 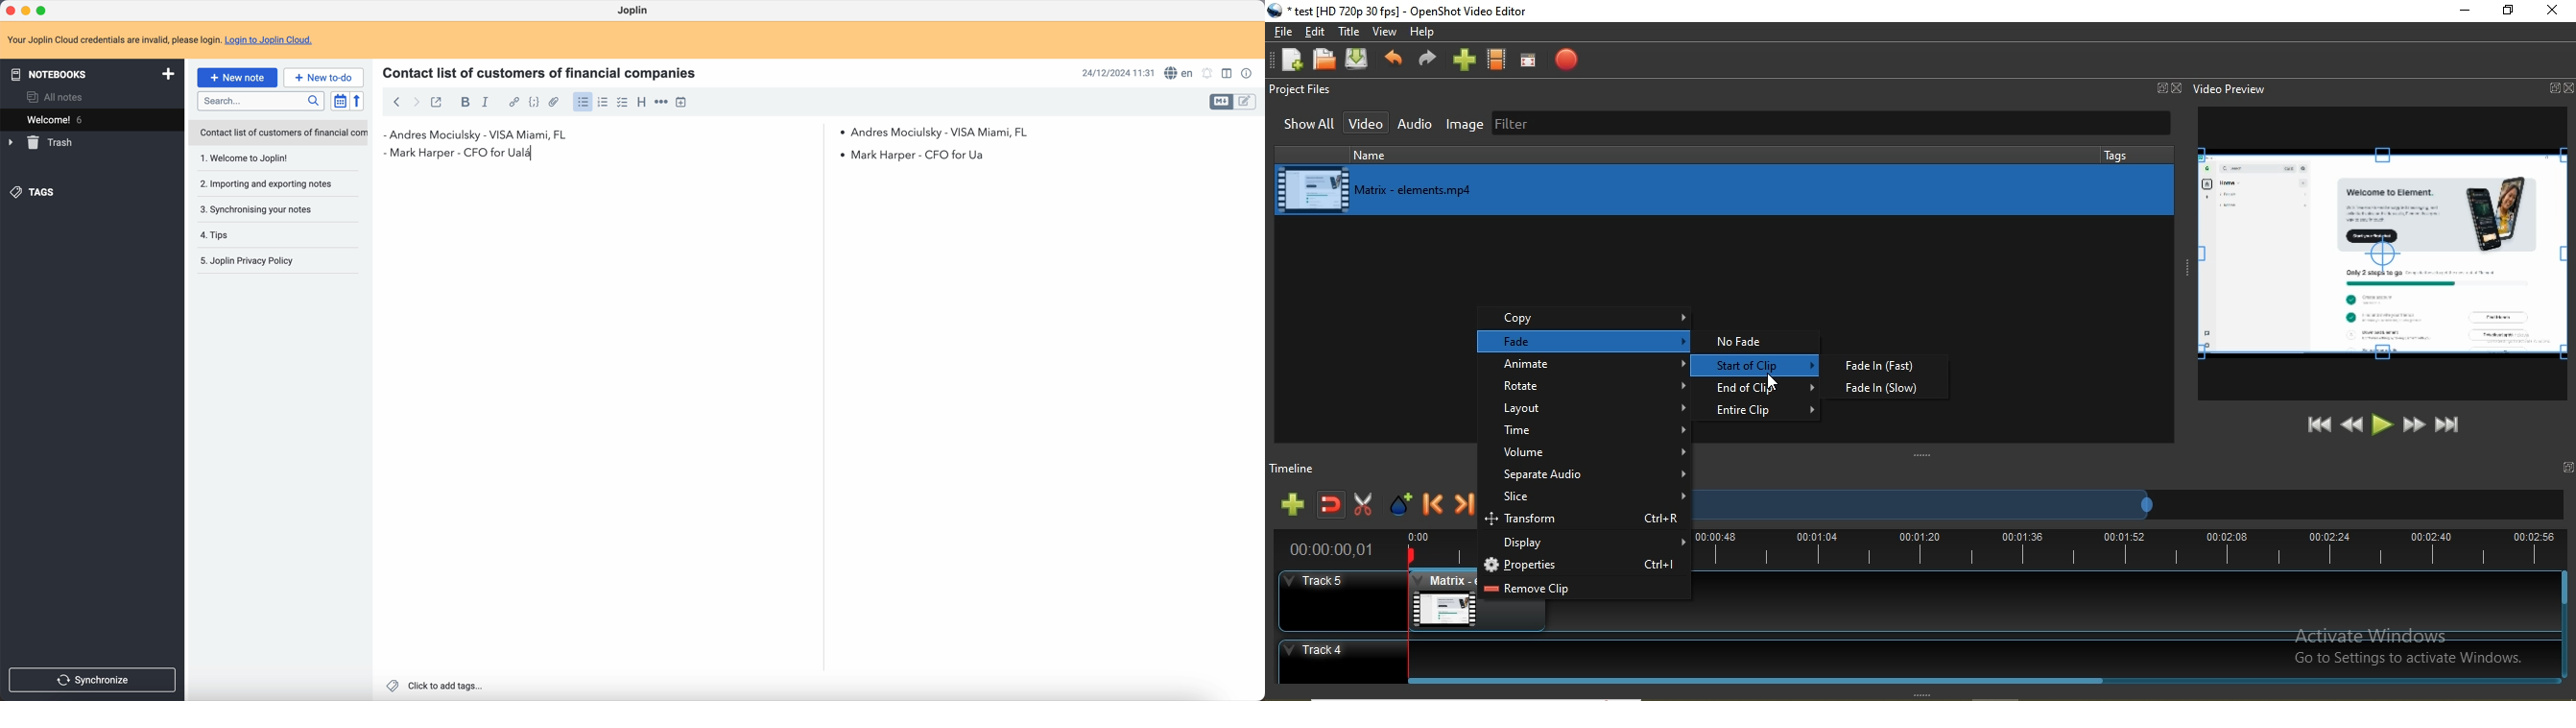 I want to click on scroll bar, so click(x=819, y=218).